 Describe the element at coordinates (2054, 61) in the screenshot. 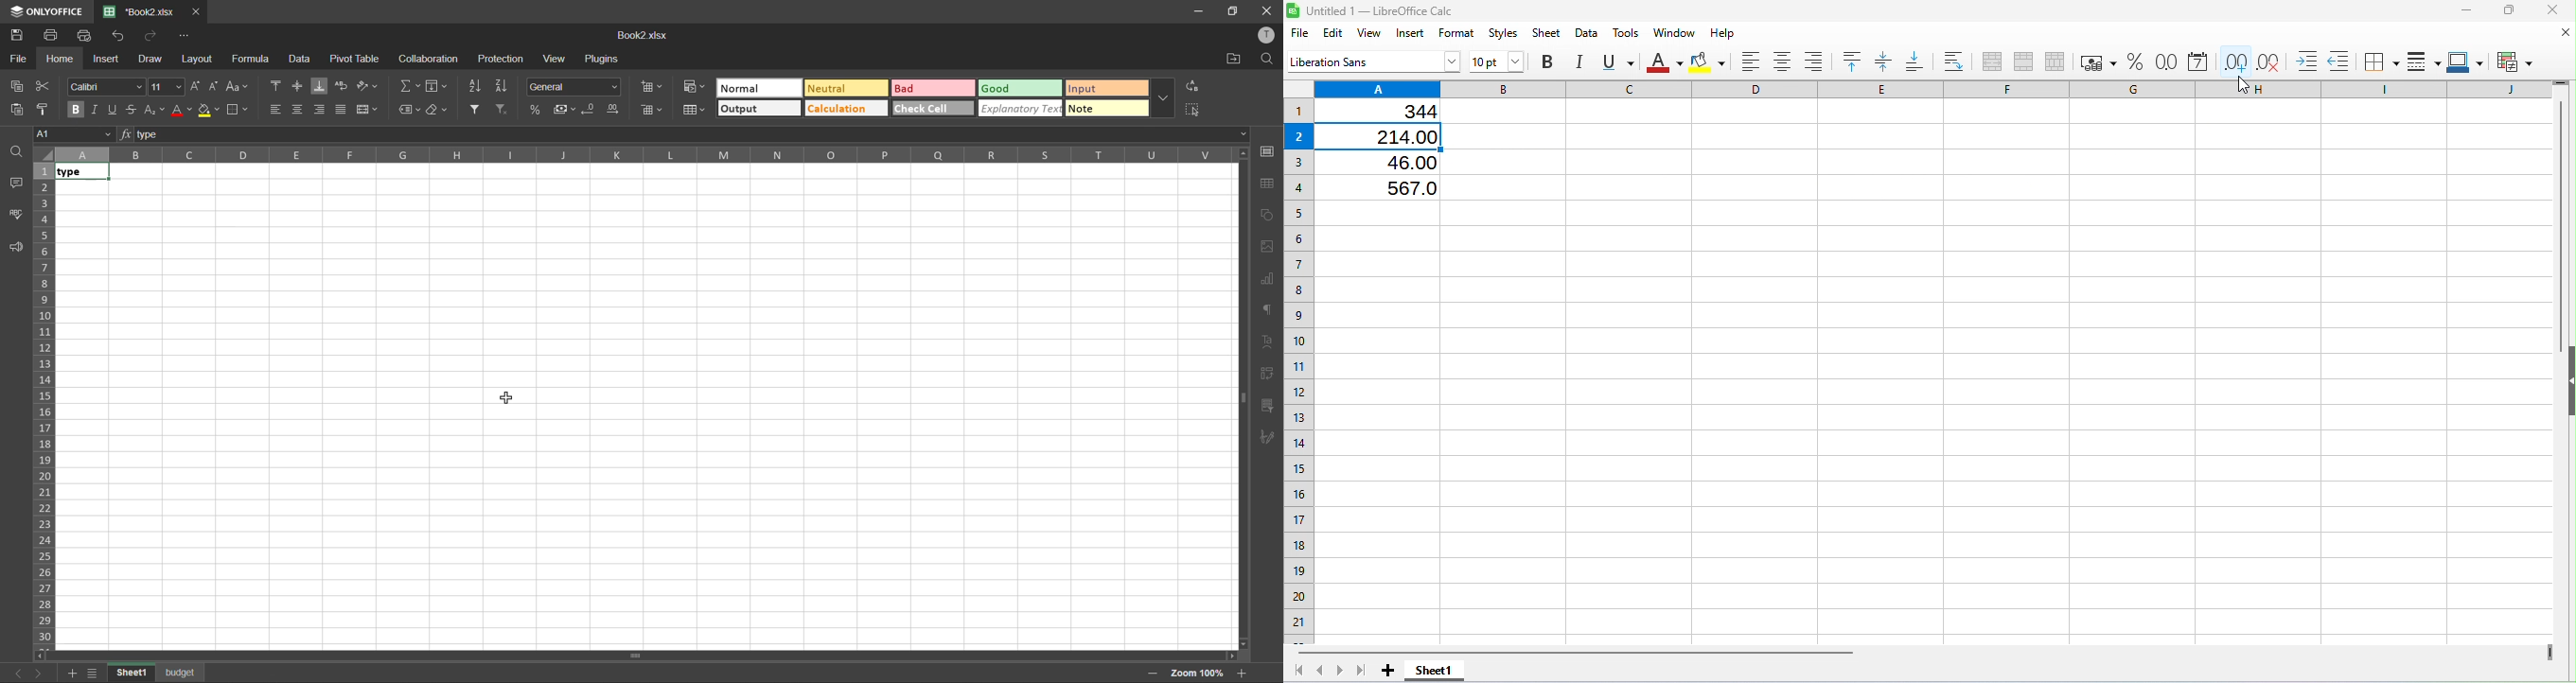

I see `Unmerge cells` at that location.